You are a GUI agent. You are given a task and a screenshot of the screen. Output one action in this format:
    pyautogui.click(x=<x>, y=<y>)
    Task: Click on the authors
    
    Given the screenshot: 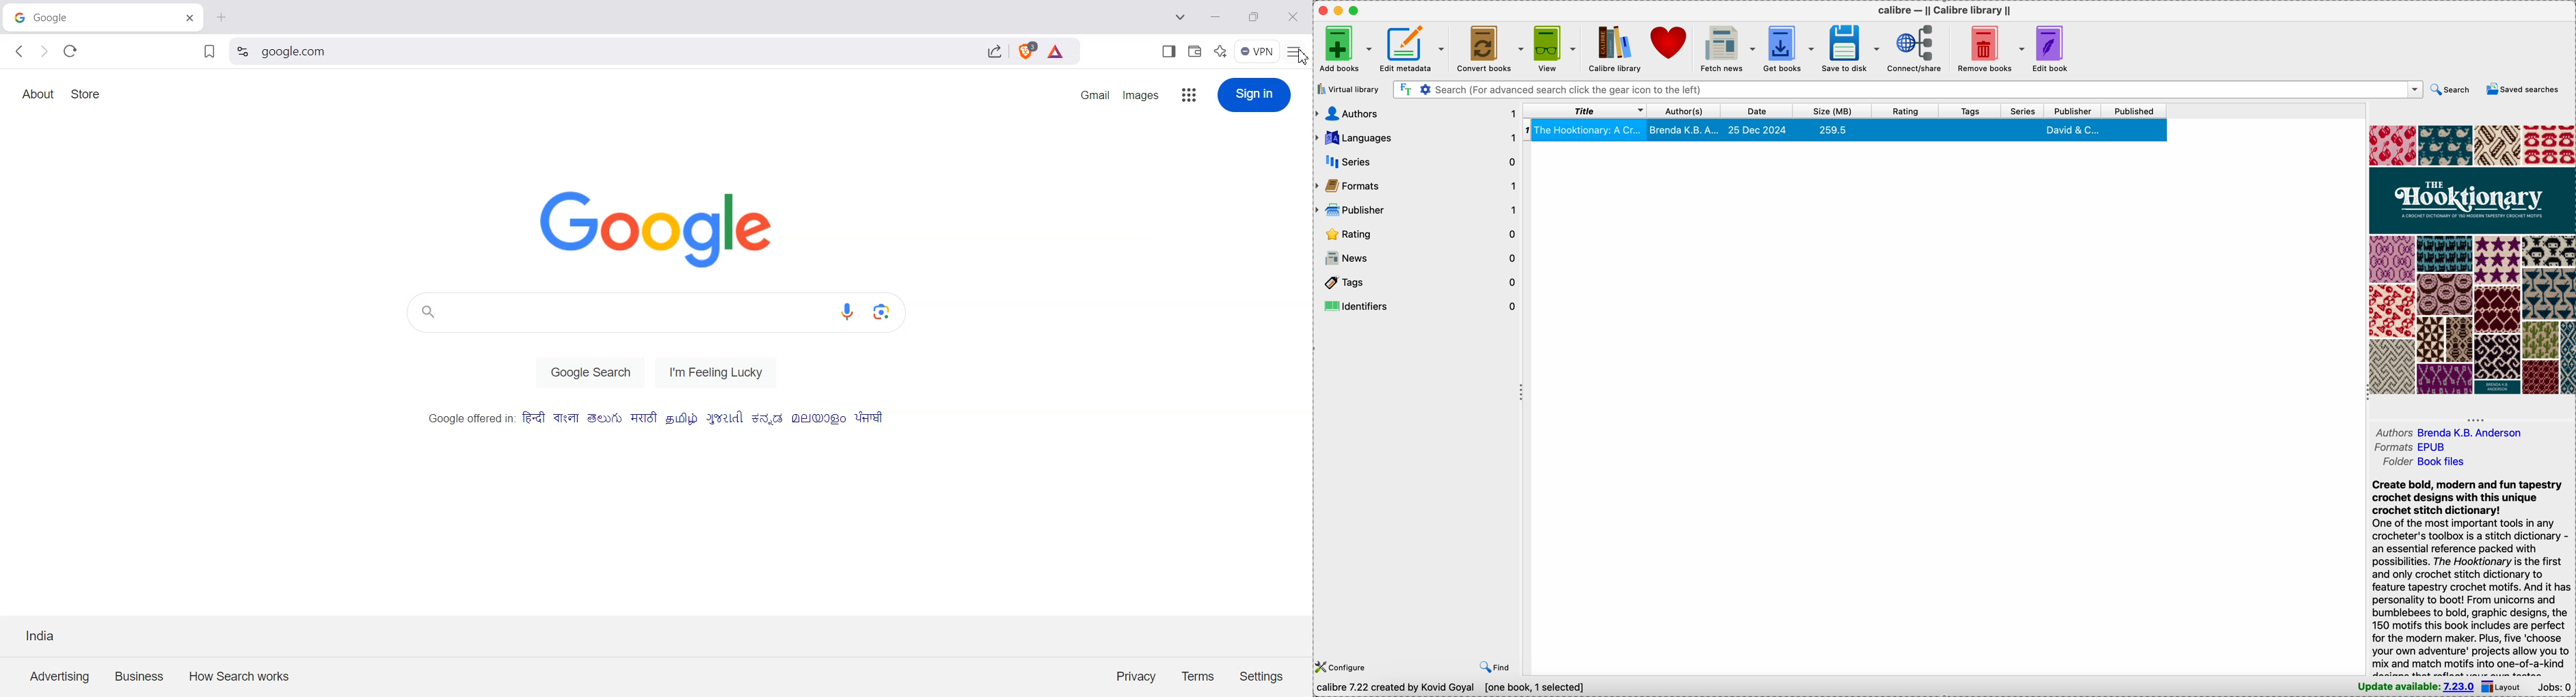 What is the action you would take?
    pyautogui.click(x=2449, y=432)
    